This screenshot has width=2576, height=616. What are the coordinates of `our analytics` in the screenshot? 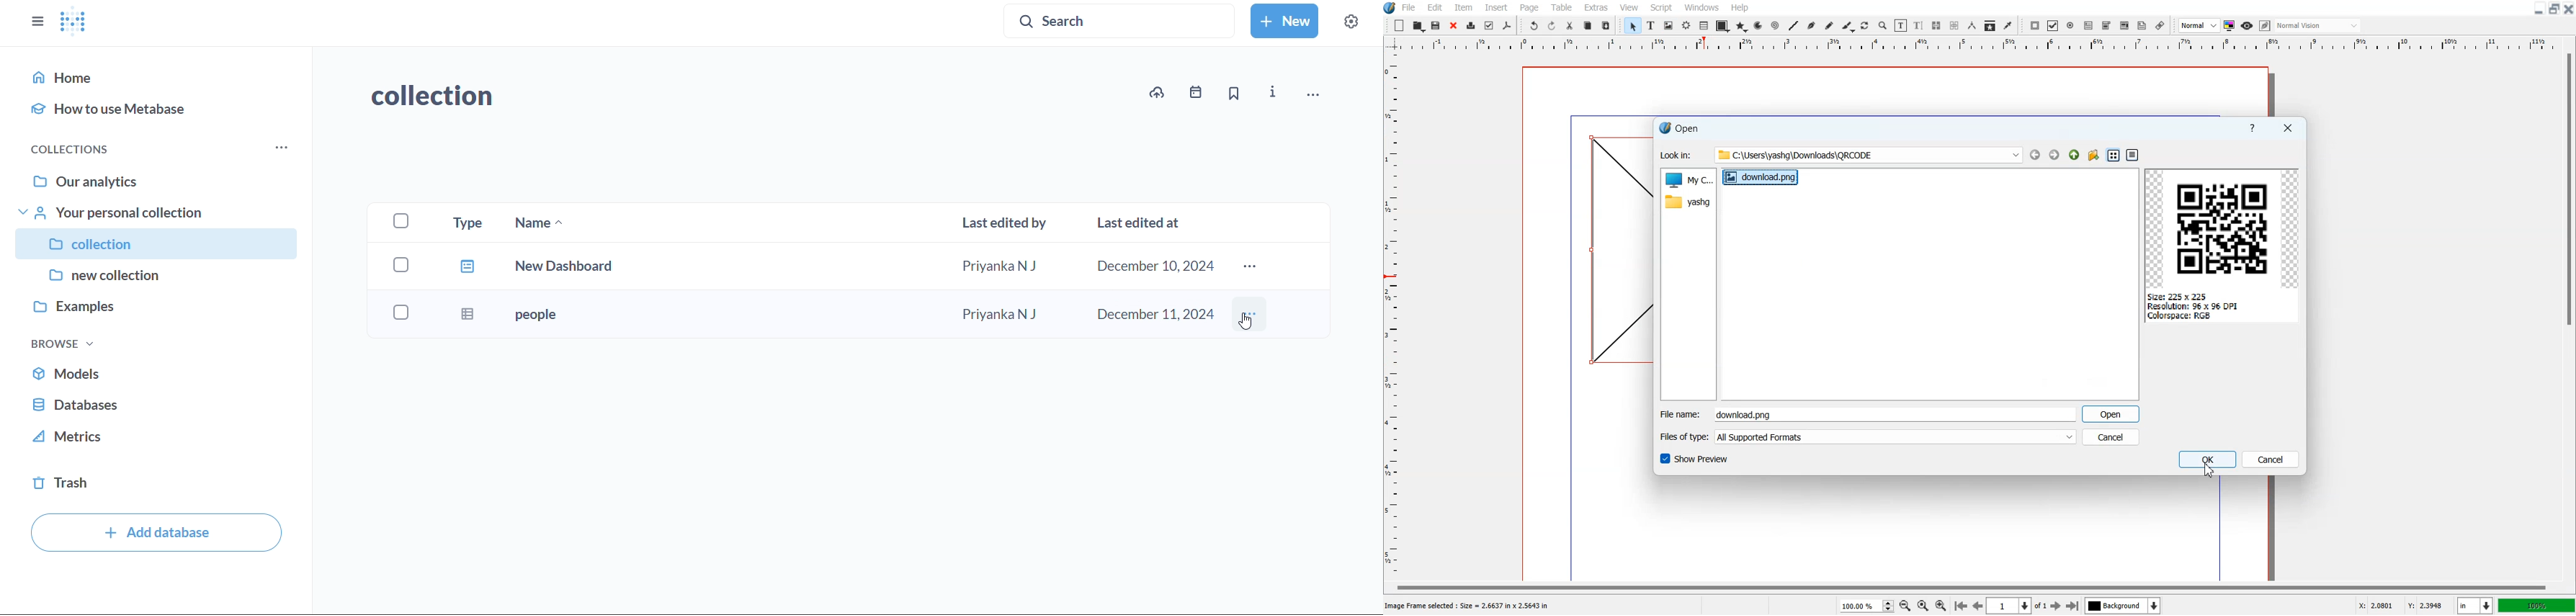 It's located at (160, 181).